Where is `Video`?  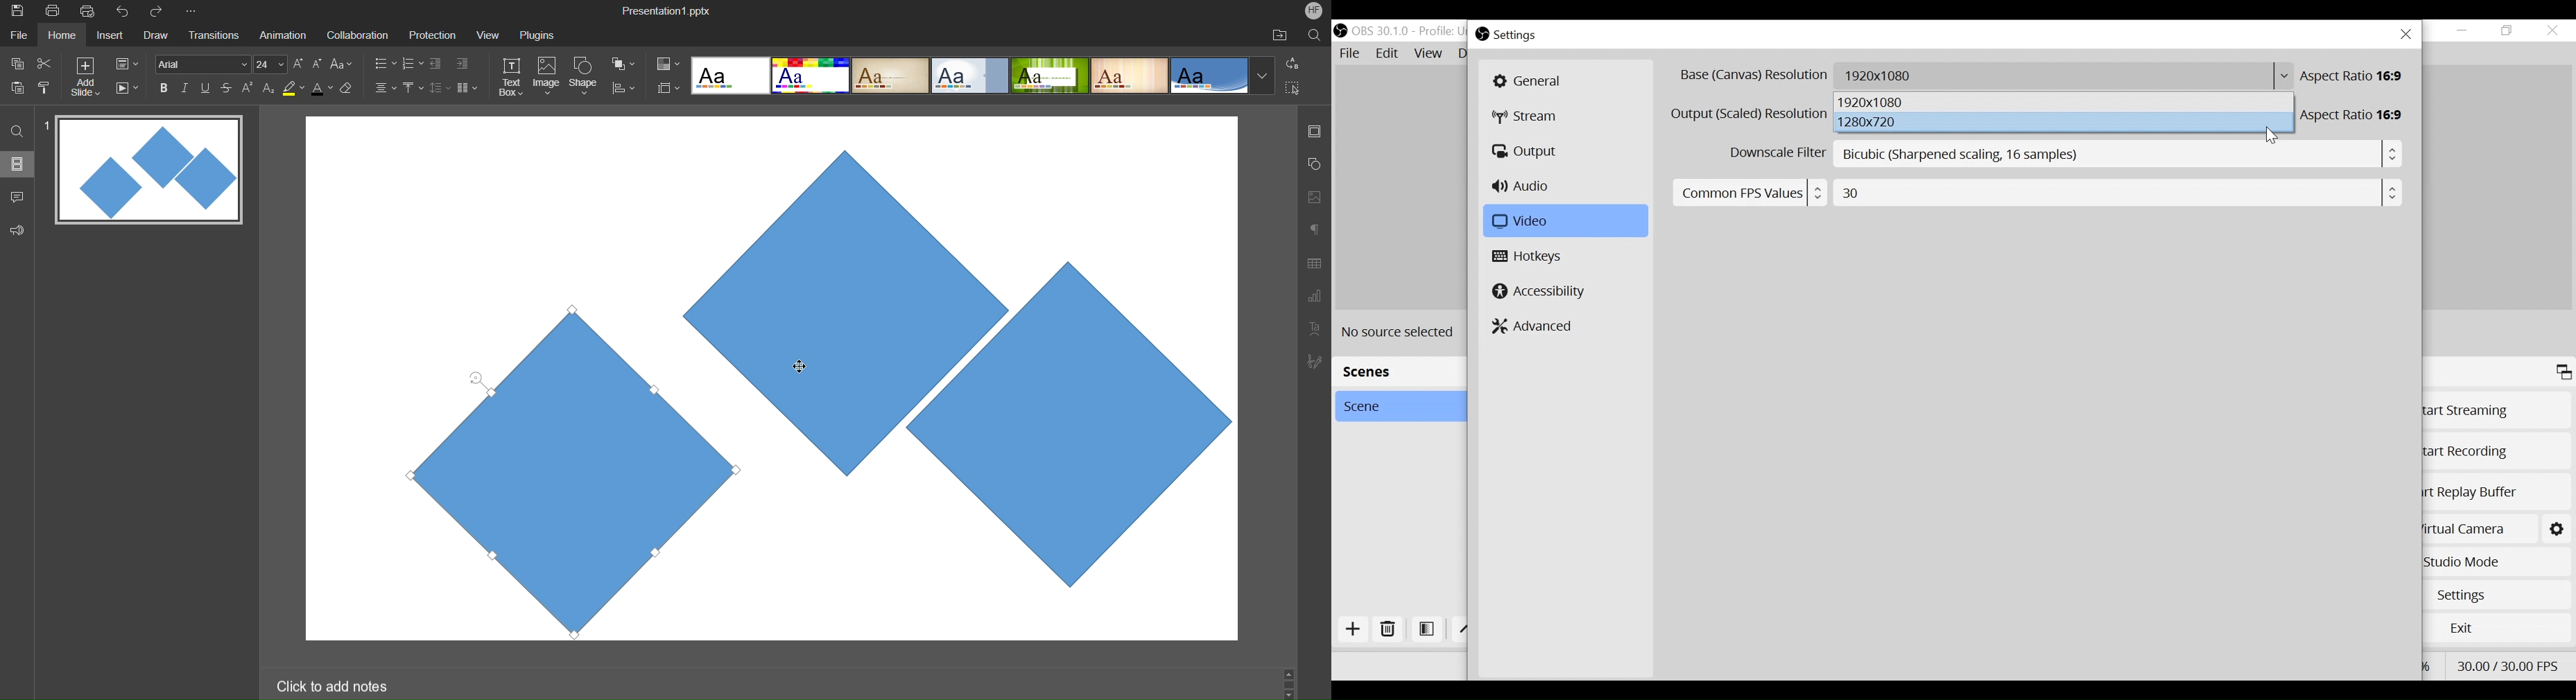 Video is located at coordinates (1563, 221).